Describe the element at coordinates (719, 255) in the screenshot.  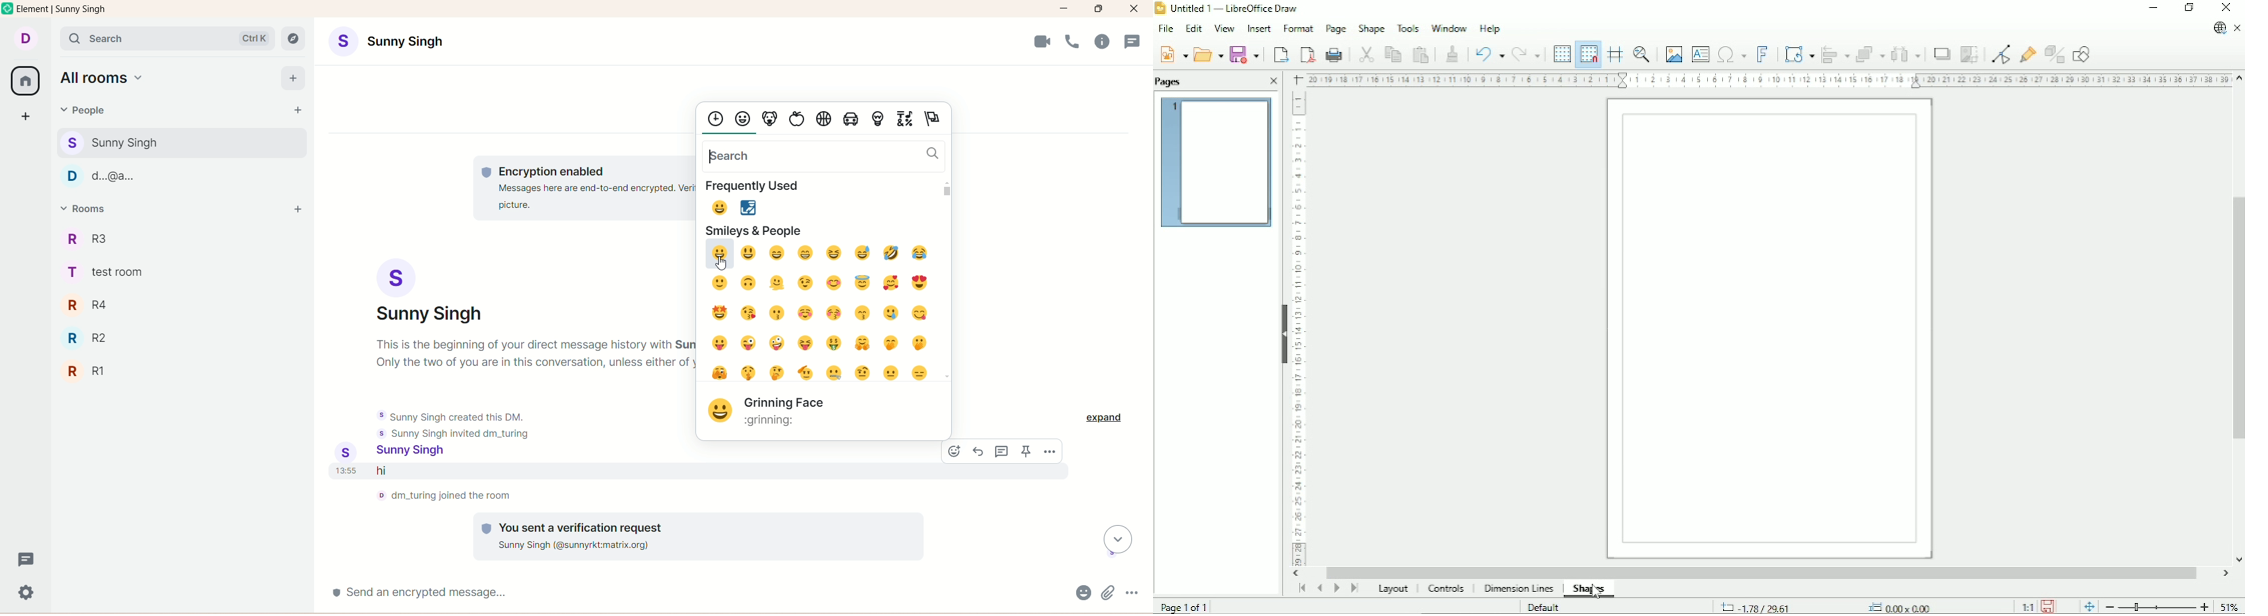
I see `Grinning face` at that location.